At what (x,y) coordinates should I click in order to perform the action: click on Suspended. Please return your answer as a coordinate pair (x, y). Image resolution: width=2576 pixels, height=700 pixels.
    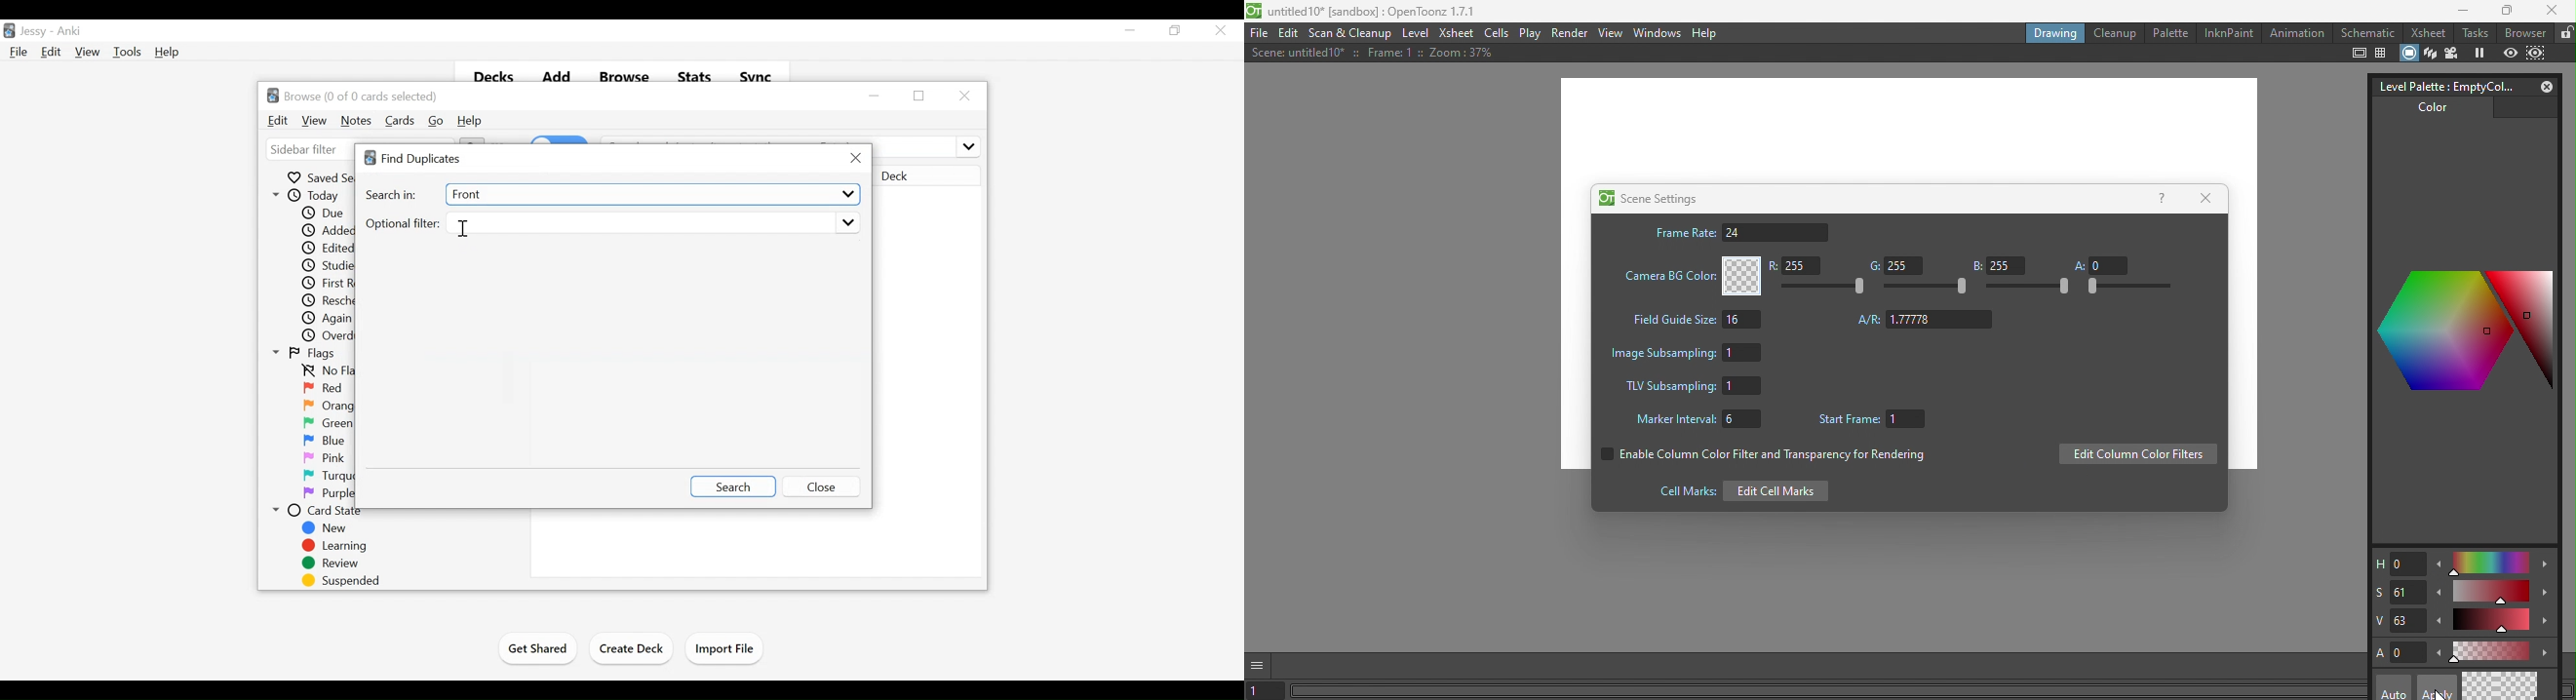
    Looking at the image, I should click on (338, 581).